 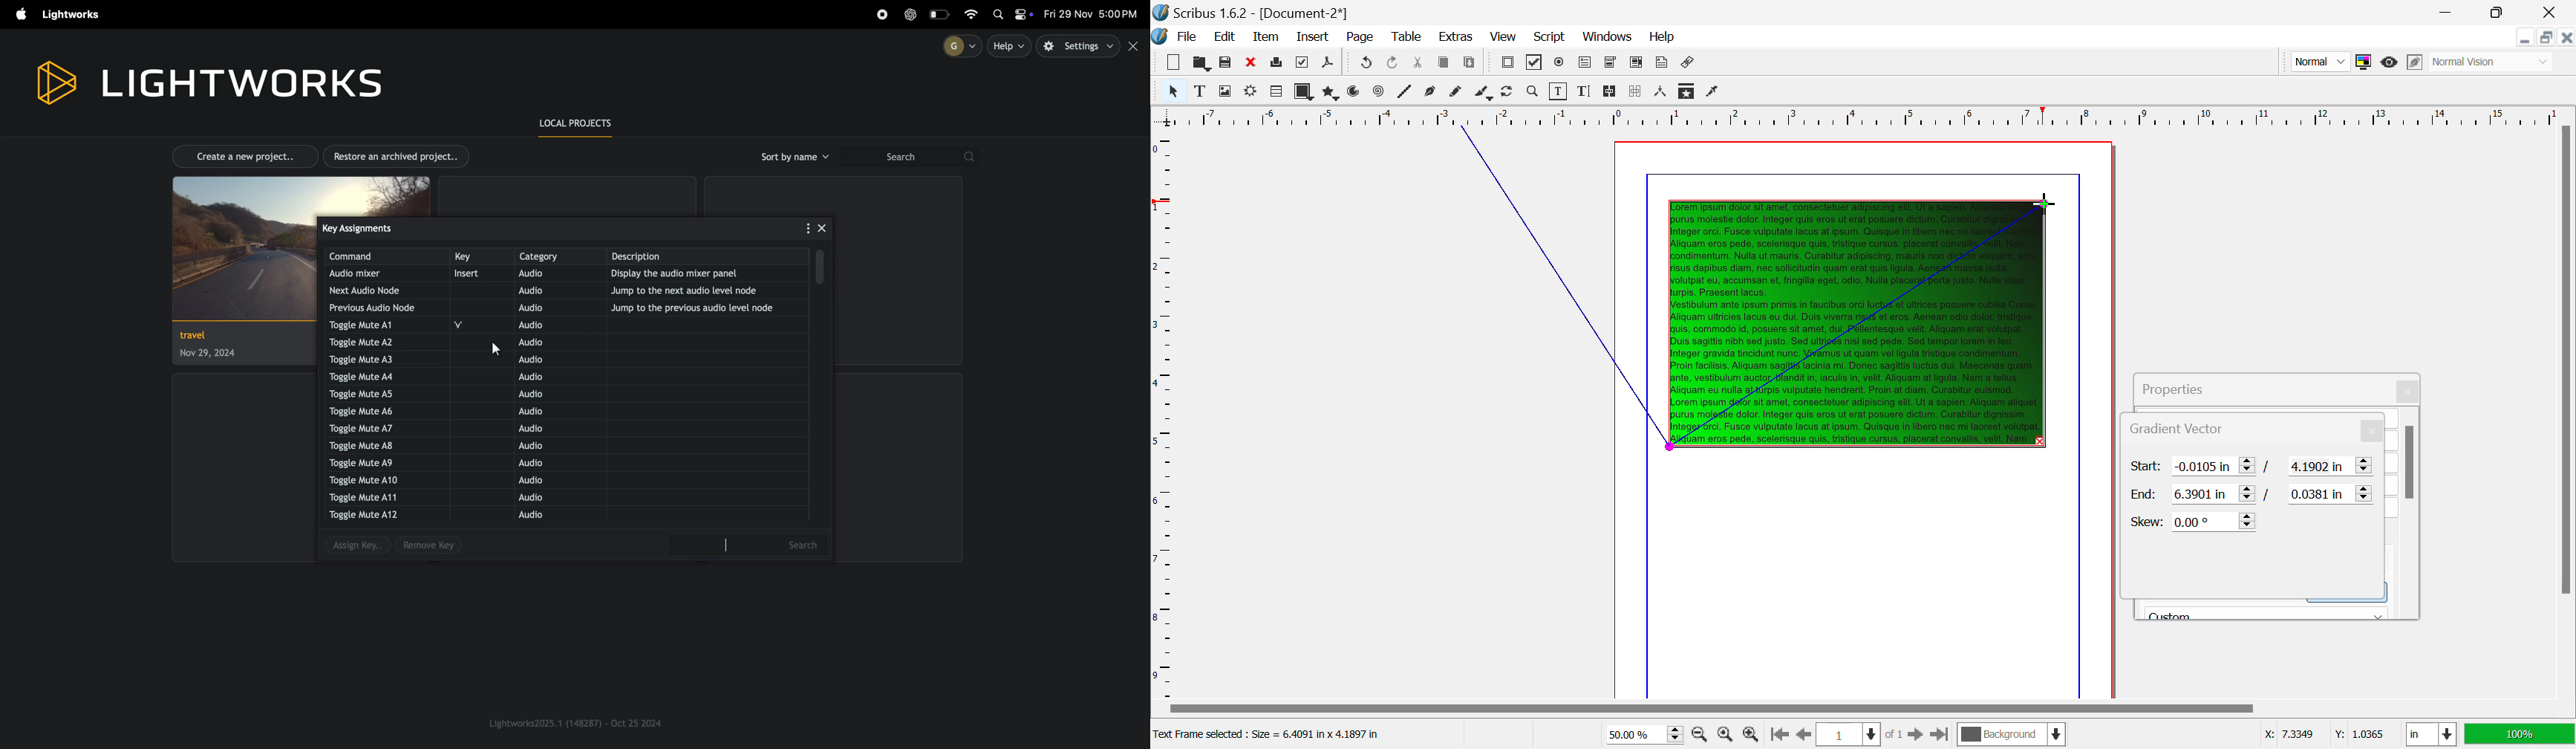 What do you see at coordinates (2450, 13) in the screenshot?
I see `Restore Down` at bounding box center [2450, 13].